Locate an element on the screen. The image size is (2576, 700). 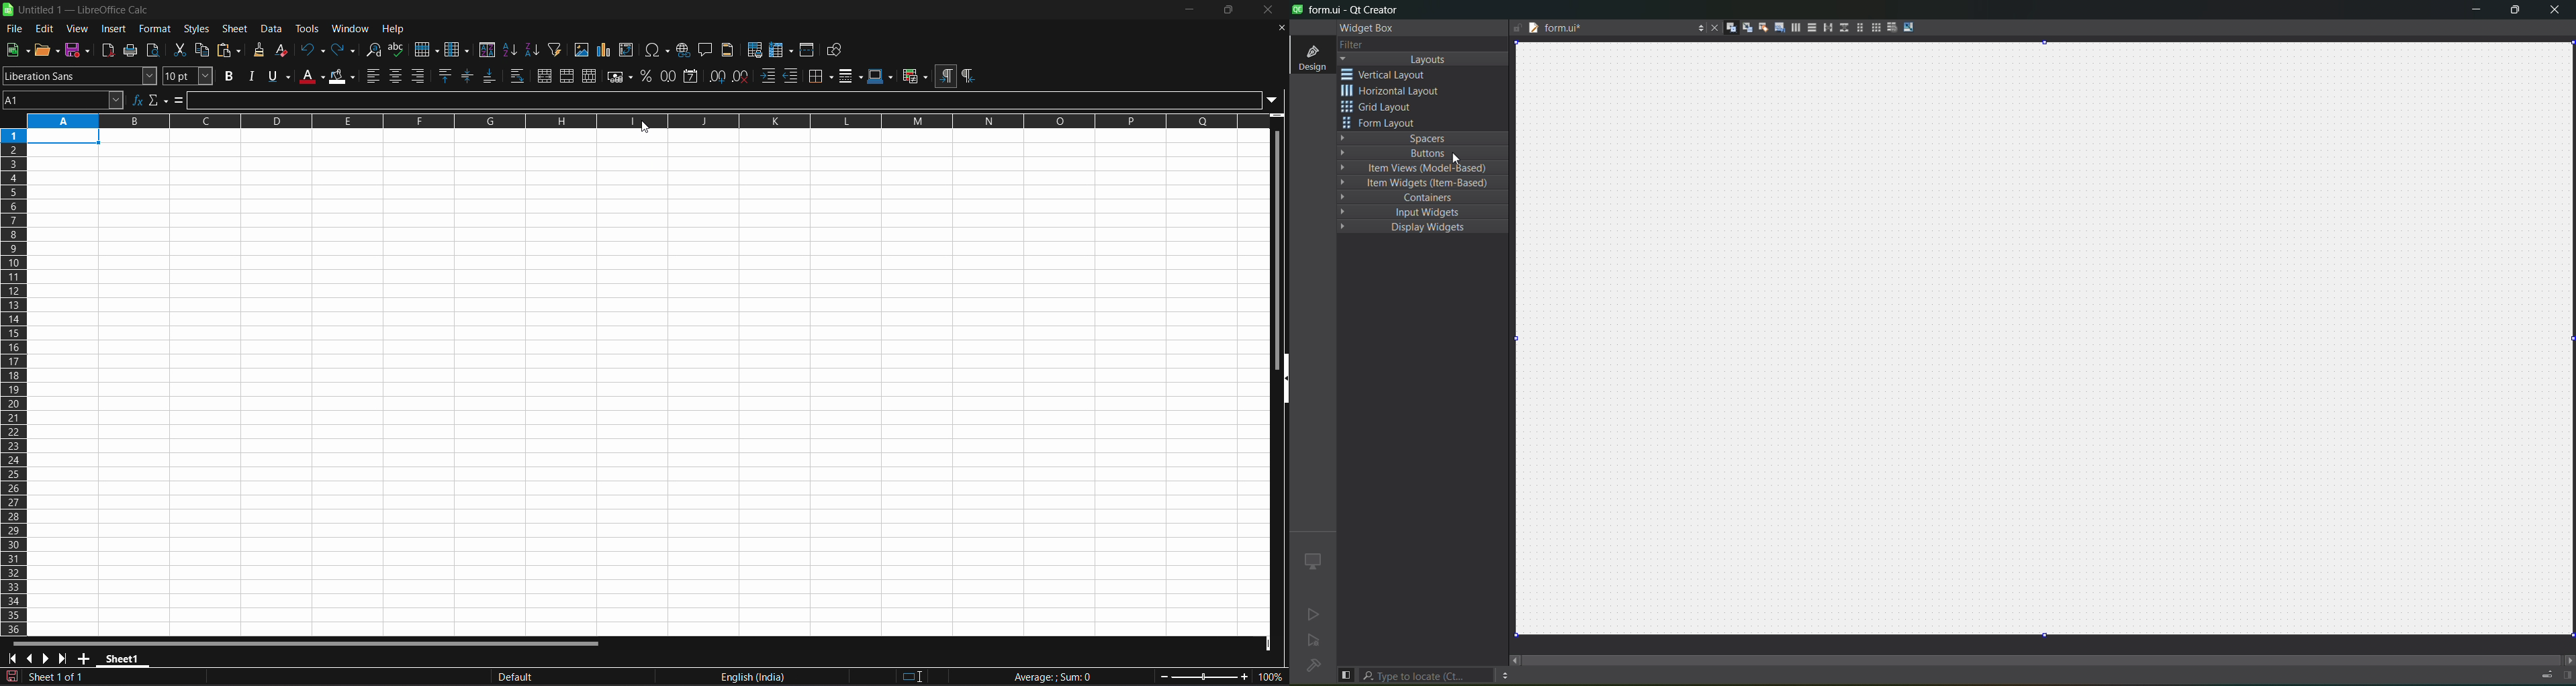
item views is located at coordinates (1421, 169).